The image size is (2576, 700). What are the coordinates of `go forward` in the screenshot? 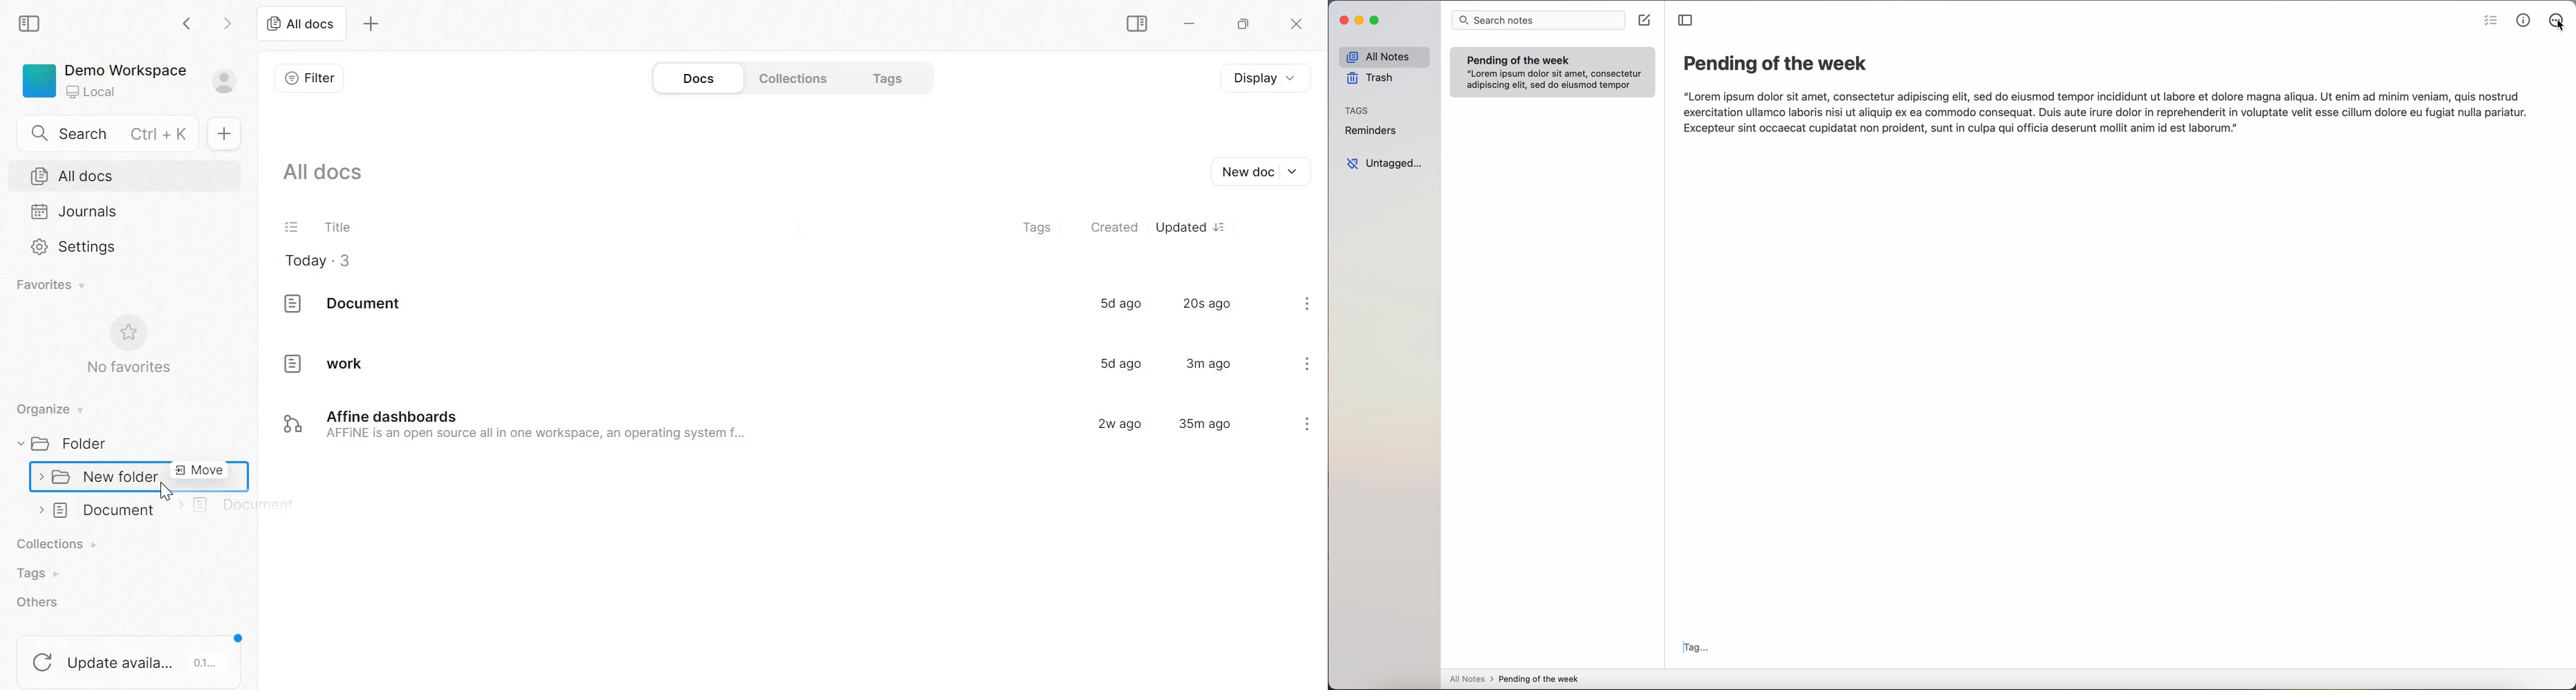 It's located at (230, 22).